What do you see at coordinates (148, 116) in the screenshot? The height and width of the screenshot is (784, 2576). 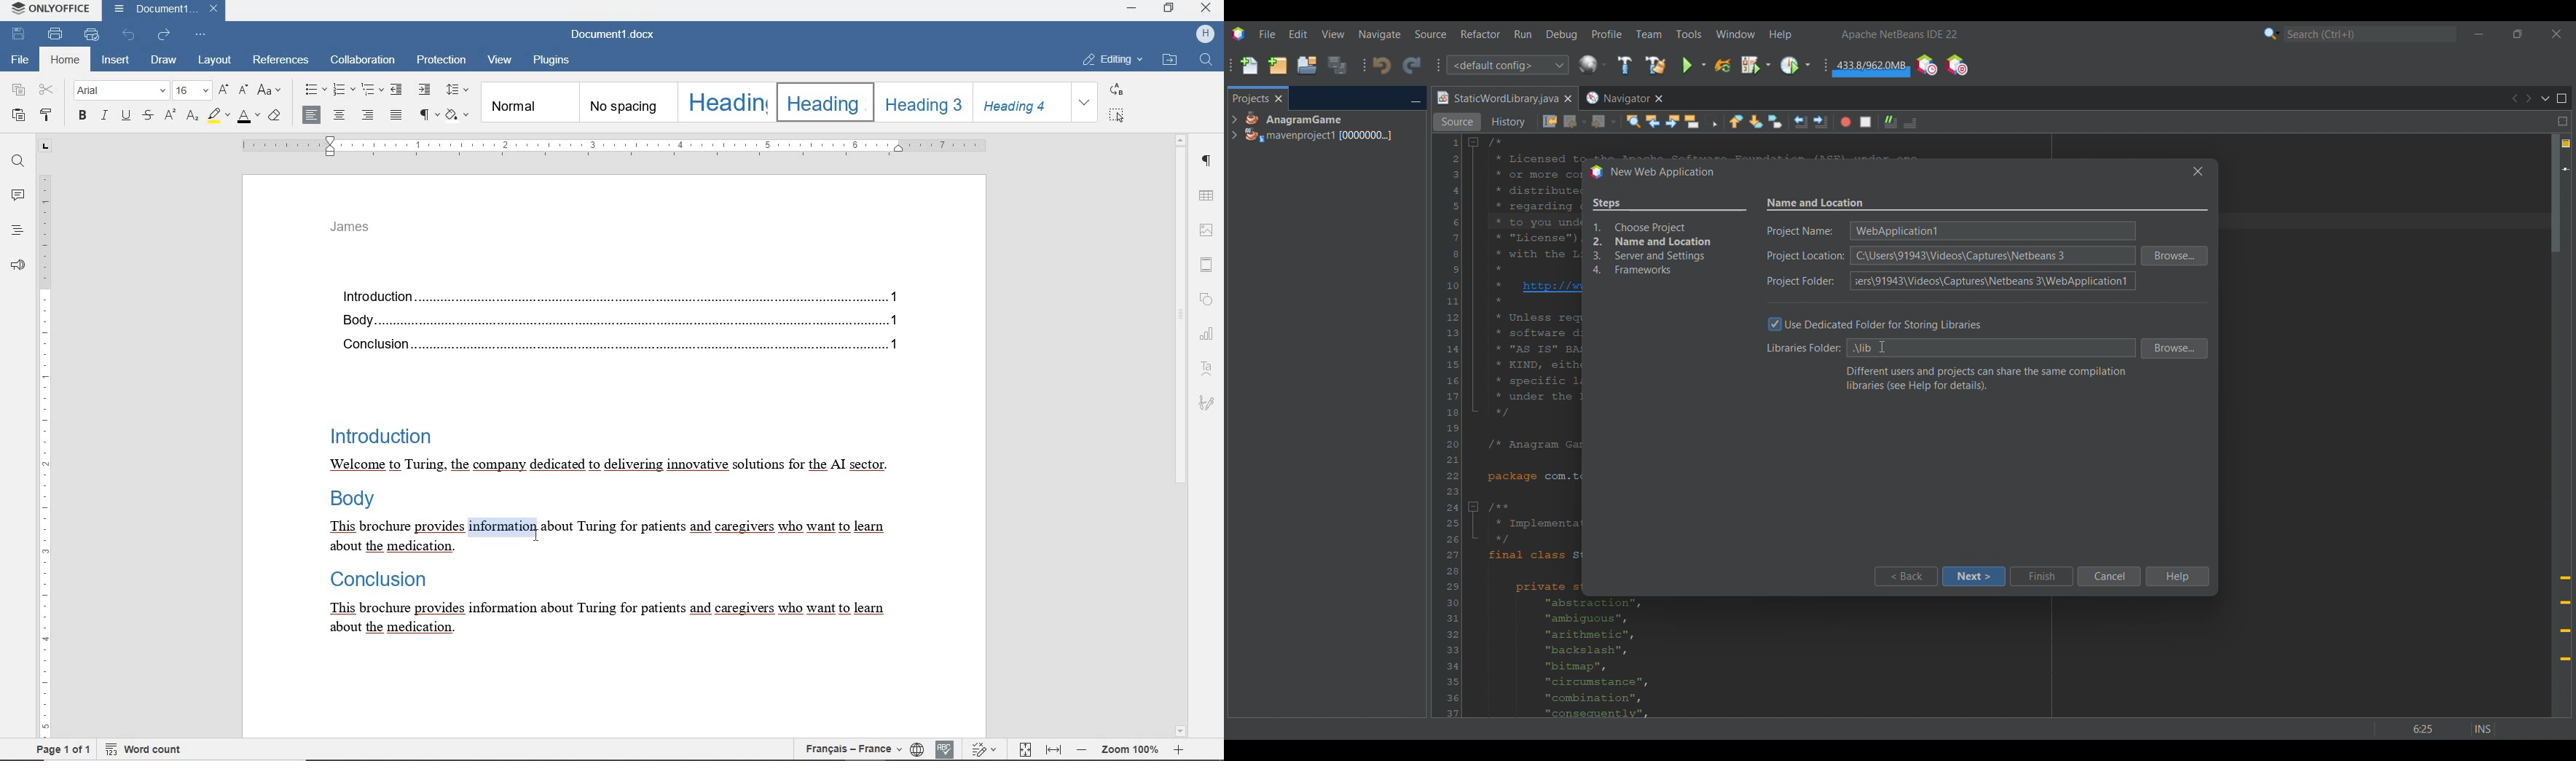 I see `STRIKETHROUGH` at bounding box center [148, 116].